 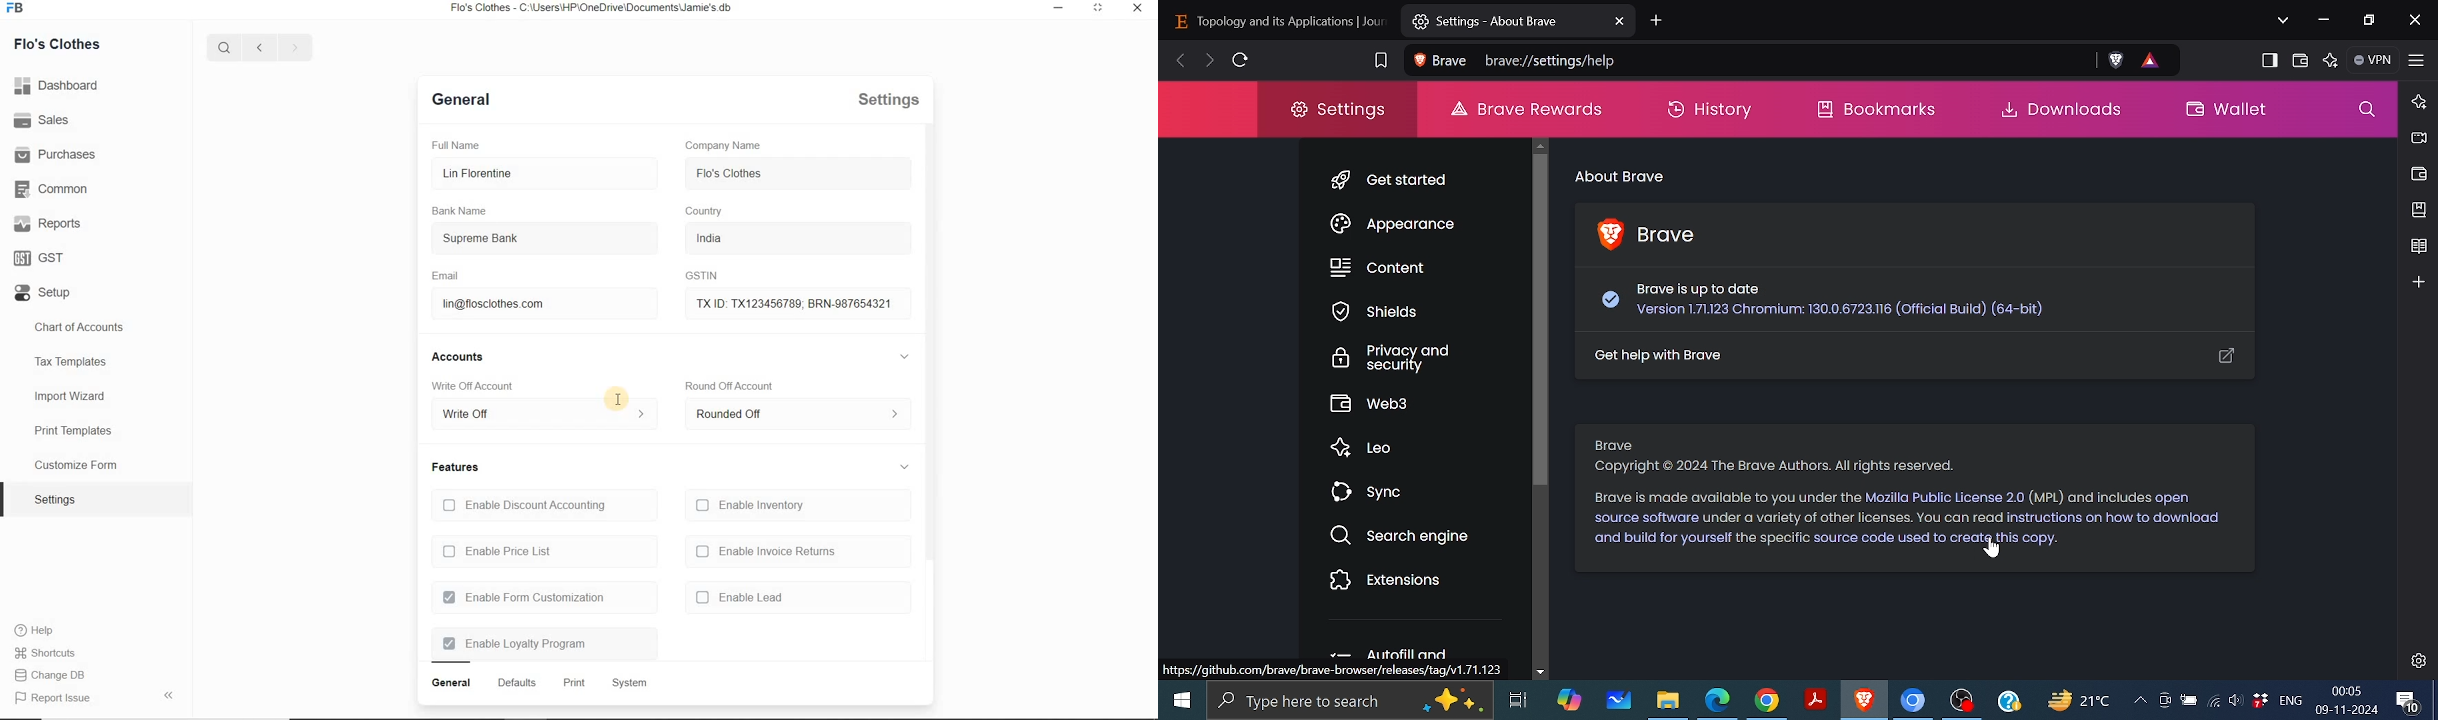 What do you see at coordinates (45, 122) in the screenshot?
I see `Sales` at bounding box center [45, 122].